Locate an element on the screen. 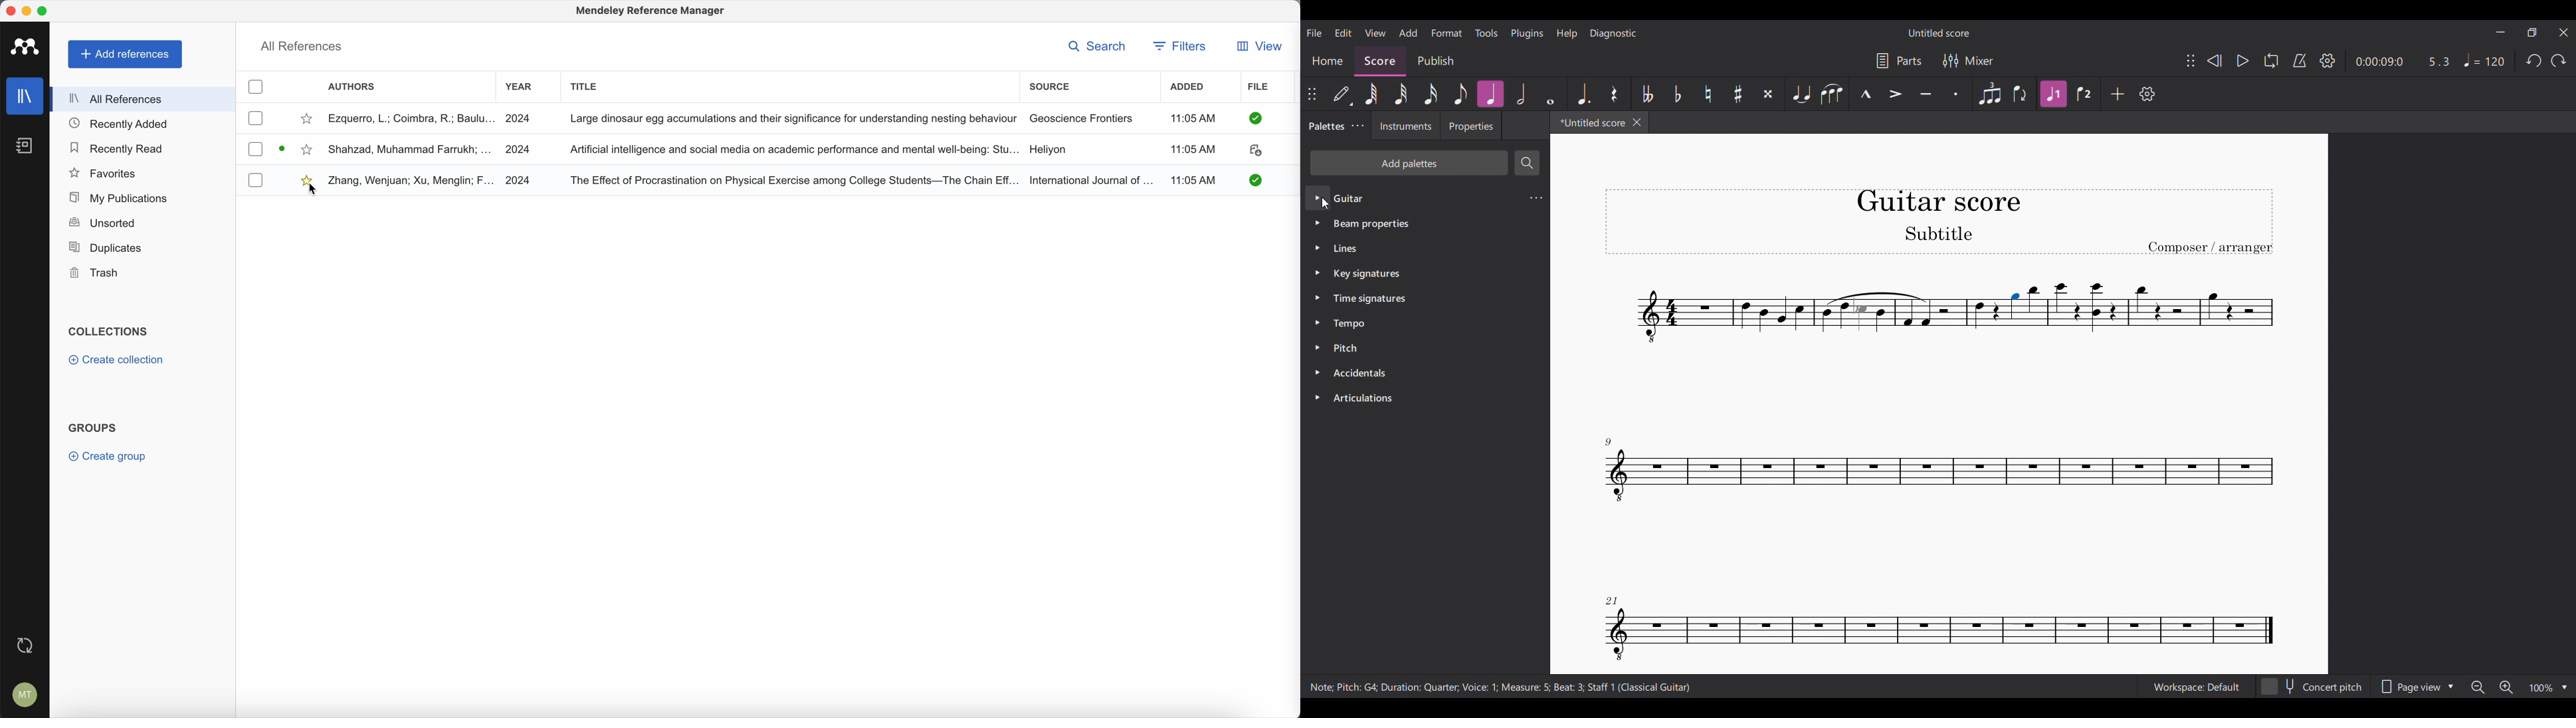 This screenshot has height=728, width=2576. add references is located at coordinates (125, 54).